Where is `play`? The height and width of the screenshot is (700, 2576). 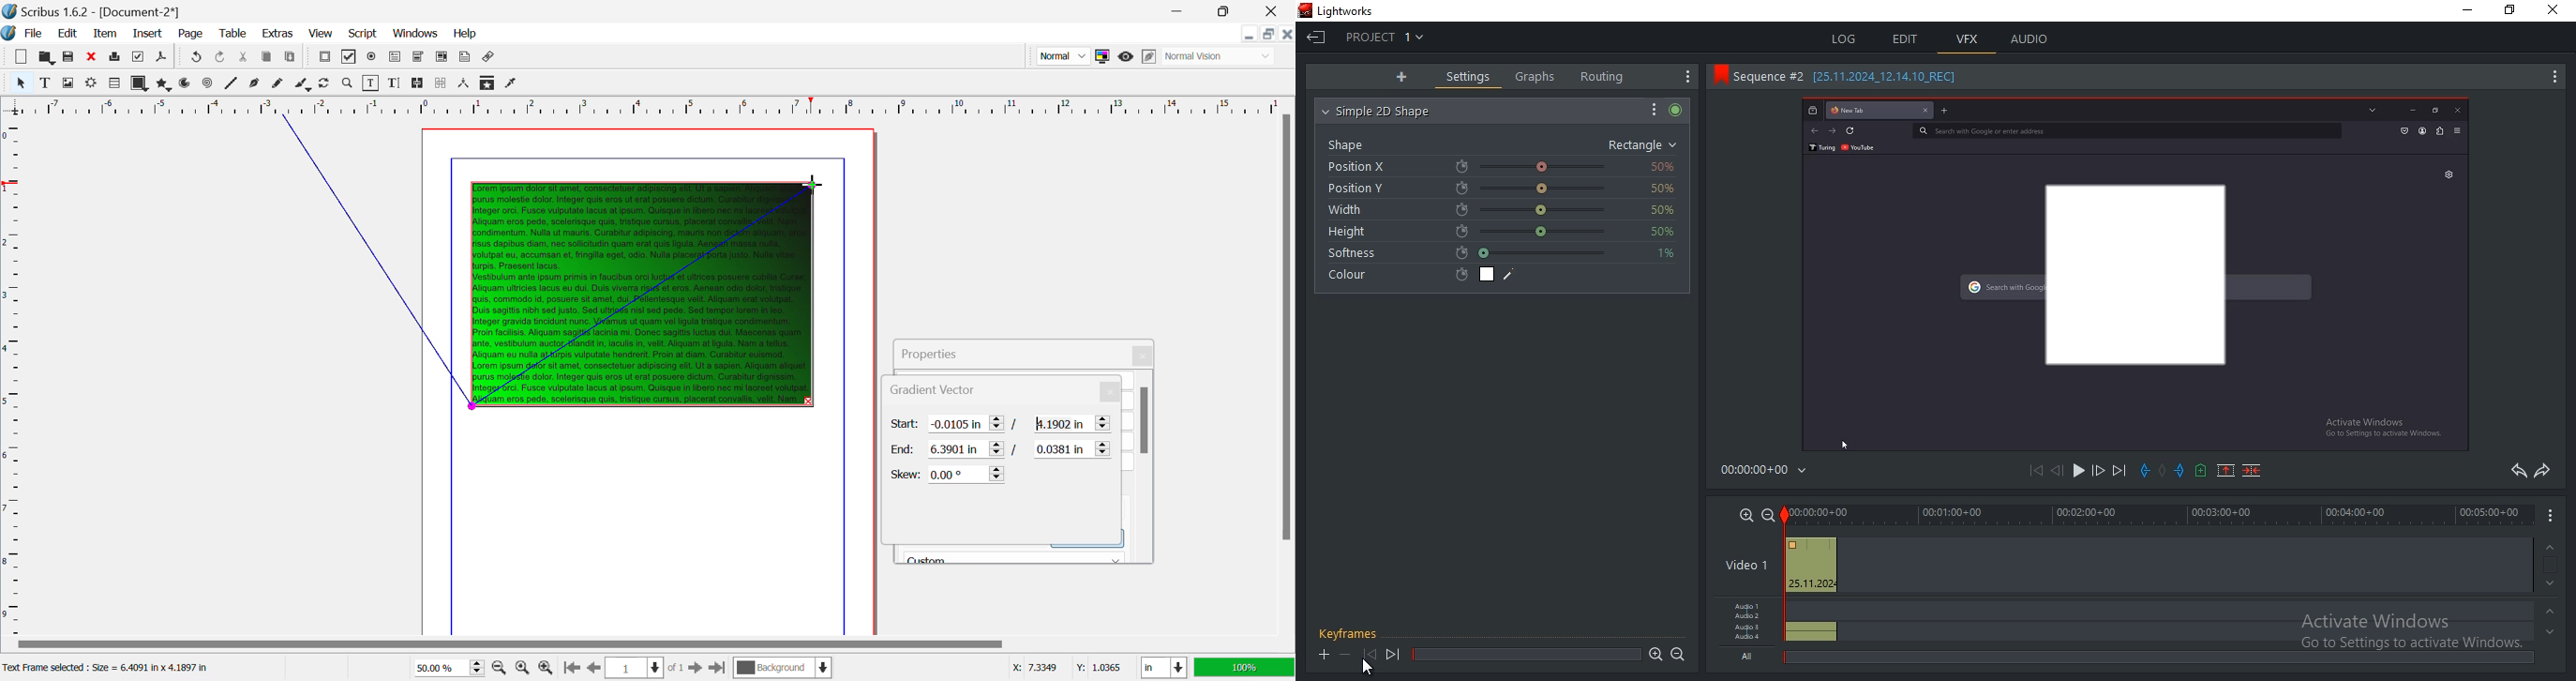 play is located at coordinates (2076, 473).